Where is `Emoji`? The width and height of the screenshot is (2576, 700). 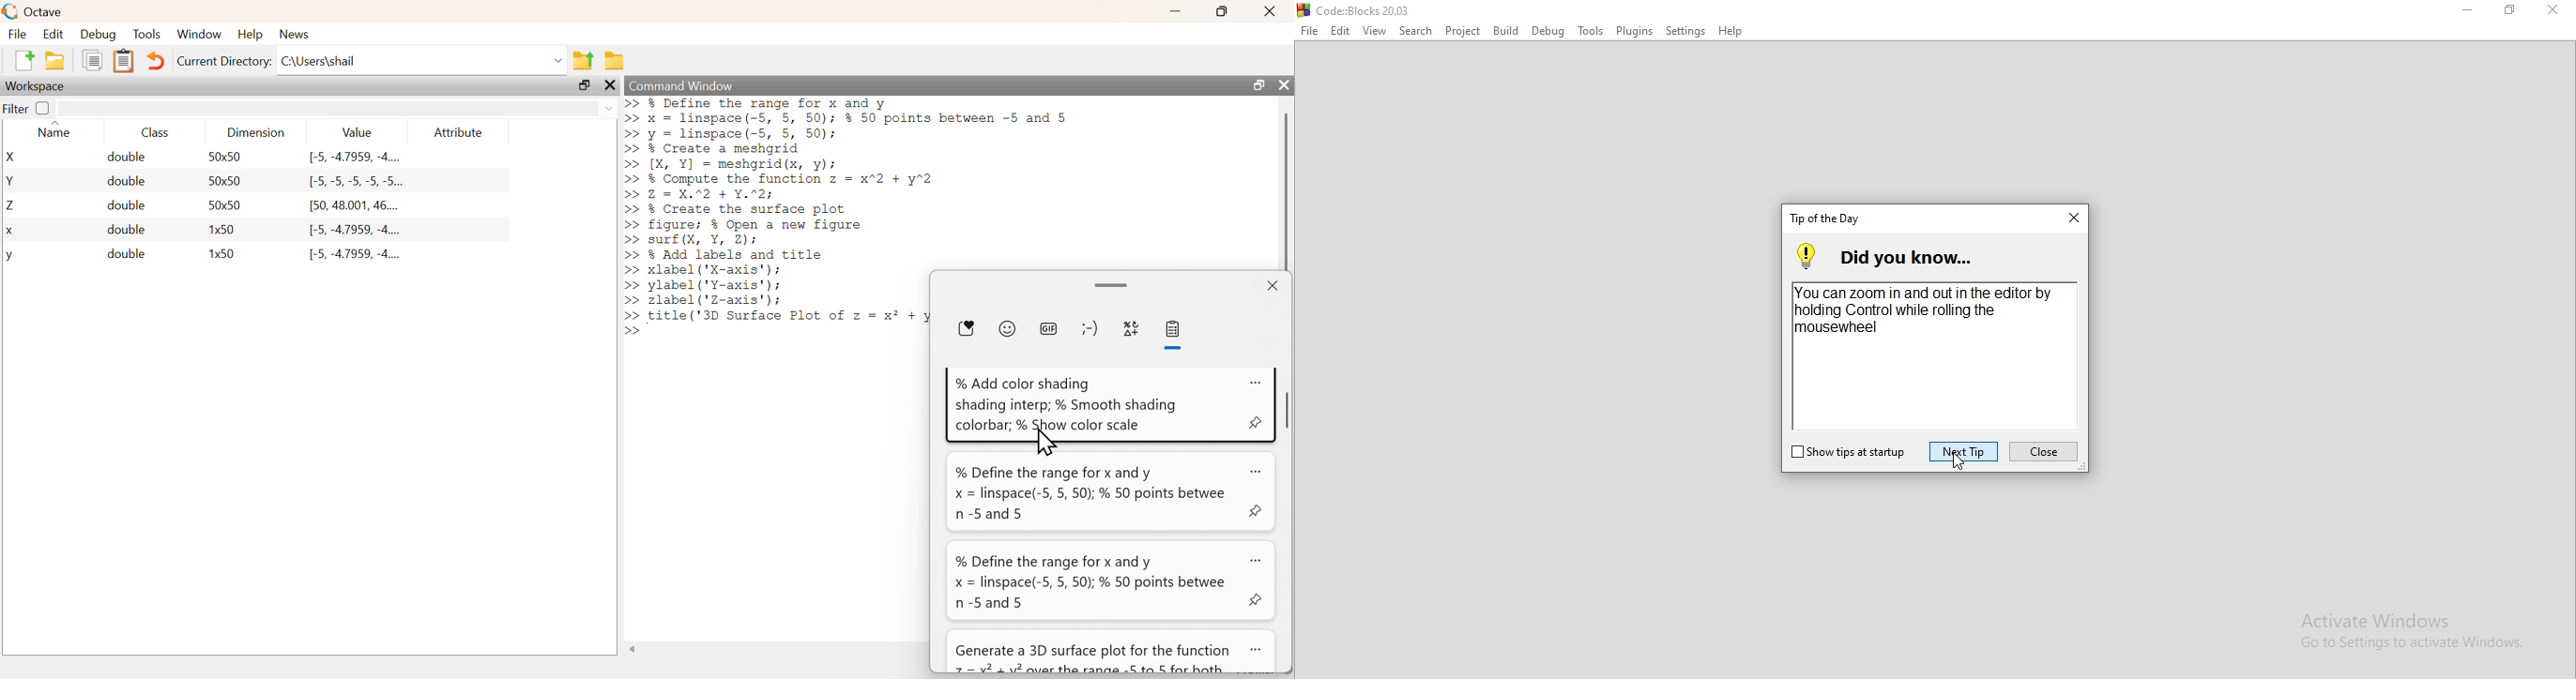 Emoji is located at coordinates (1007, 329).